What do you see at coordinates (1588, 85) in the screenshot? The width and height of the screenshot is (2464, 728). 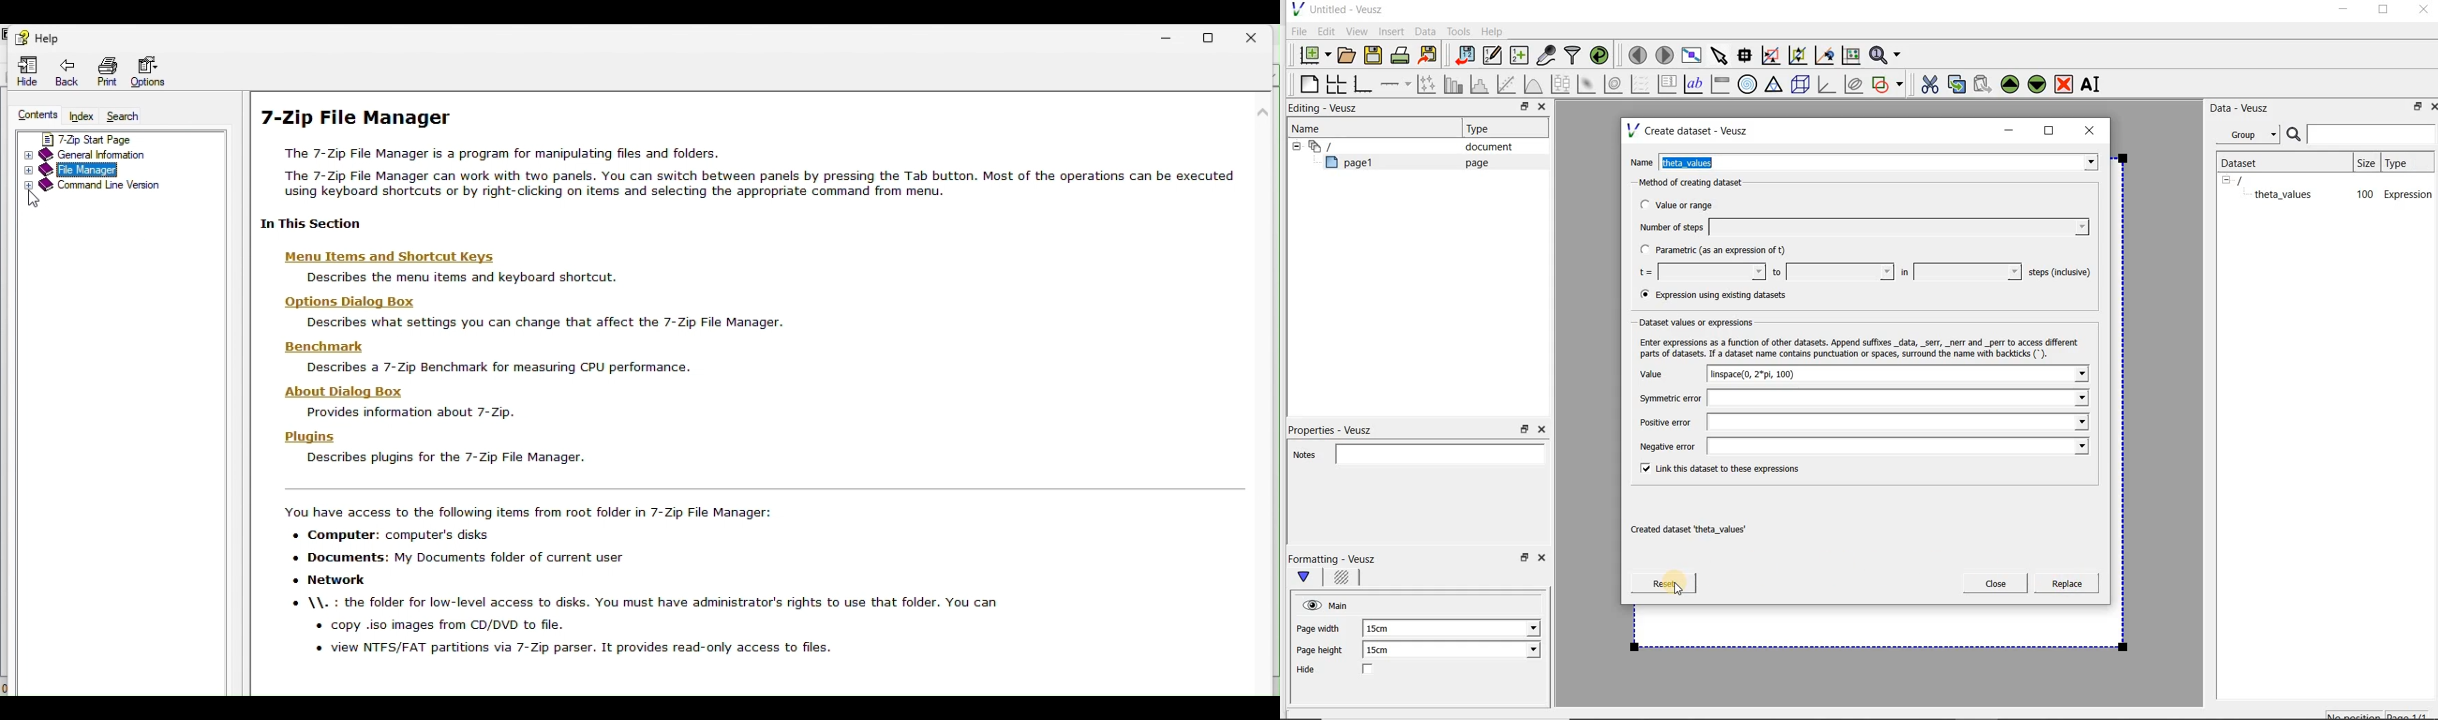 I see `plot a 2d dataset as an image` at bounding box center [1588, 85].